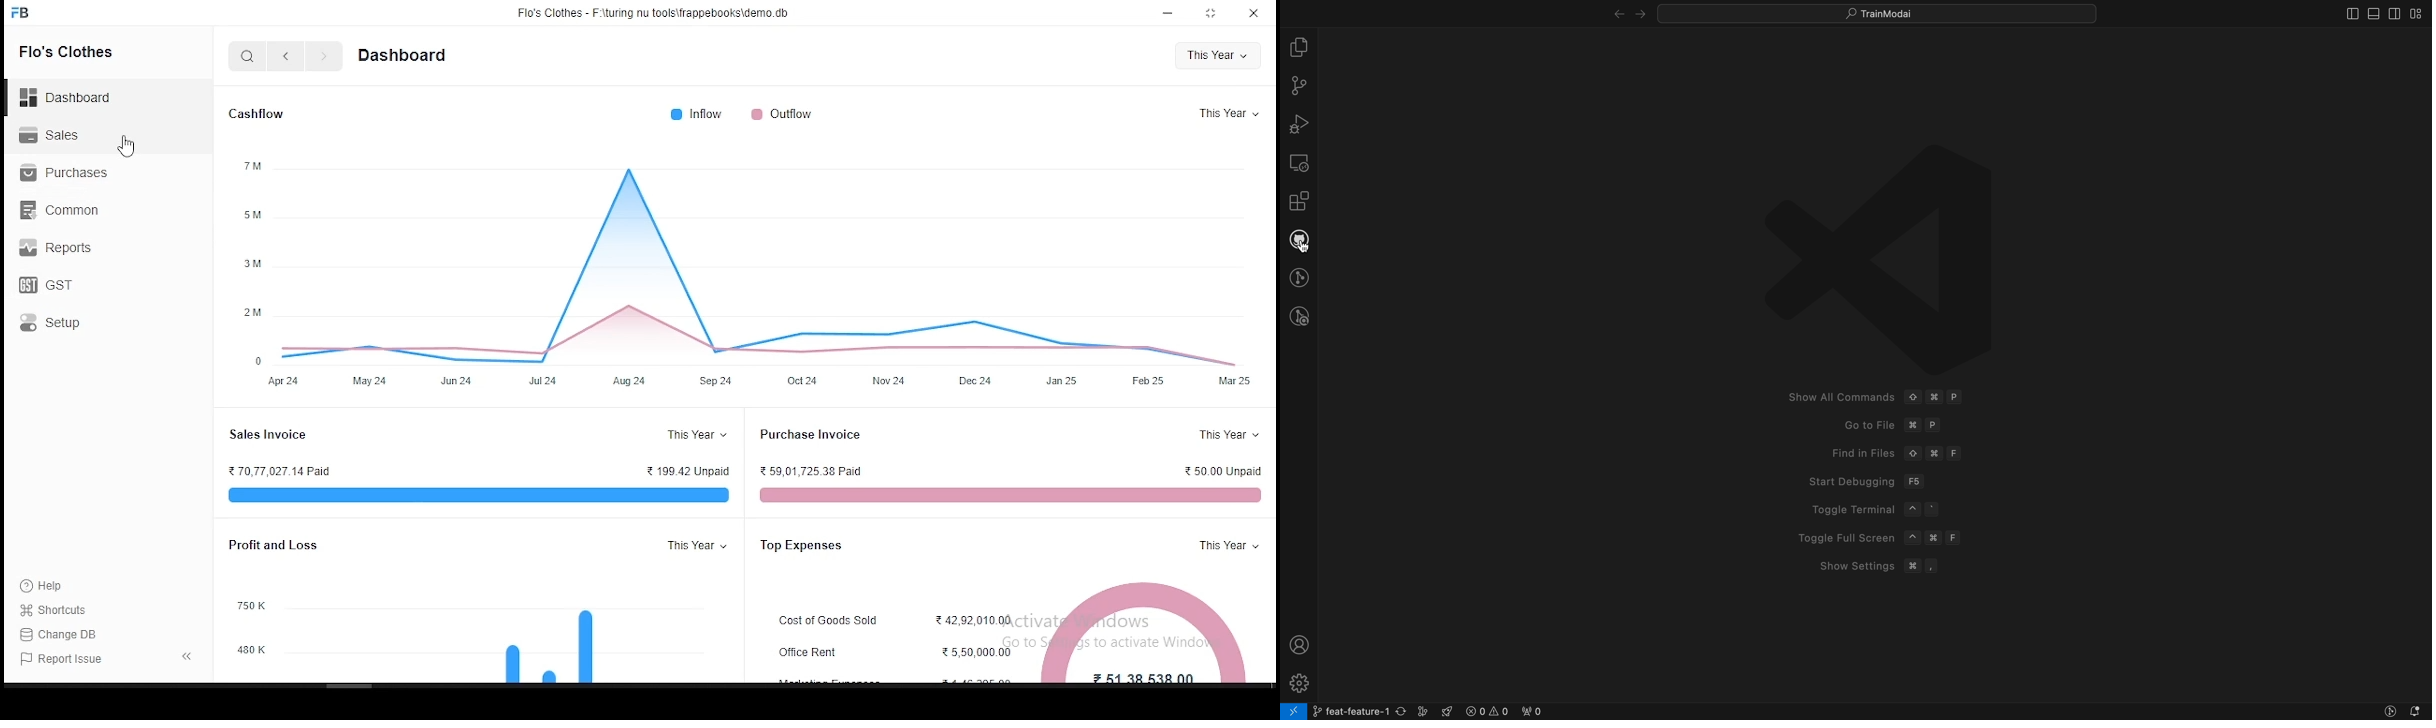  What do you see at coordinates (71, 174) in the screenshot?
I see `purchases` at bounding box center [71, 174].